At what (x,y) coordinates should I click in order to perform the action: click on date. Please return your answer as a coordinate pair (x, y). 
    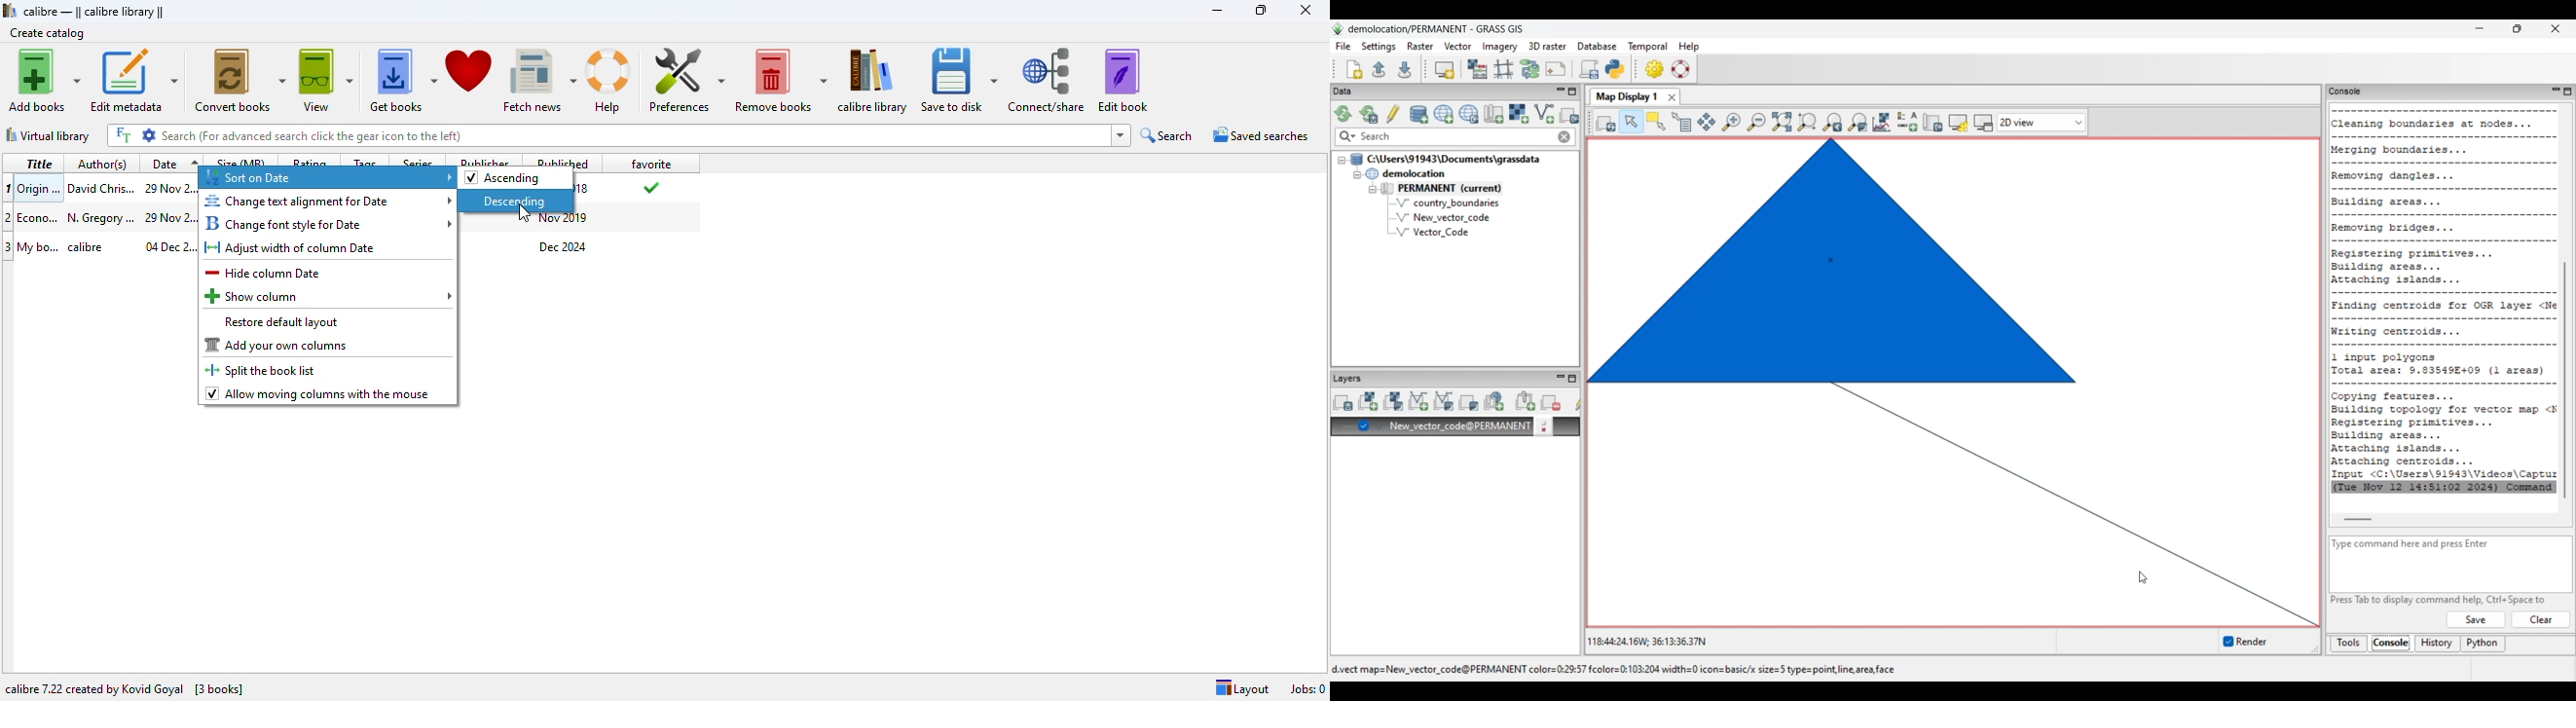
    Looking at the image, I should click on (169, 188).